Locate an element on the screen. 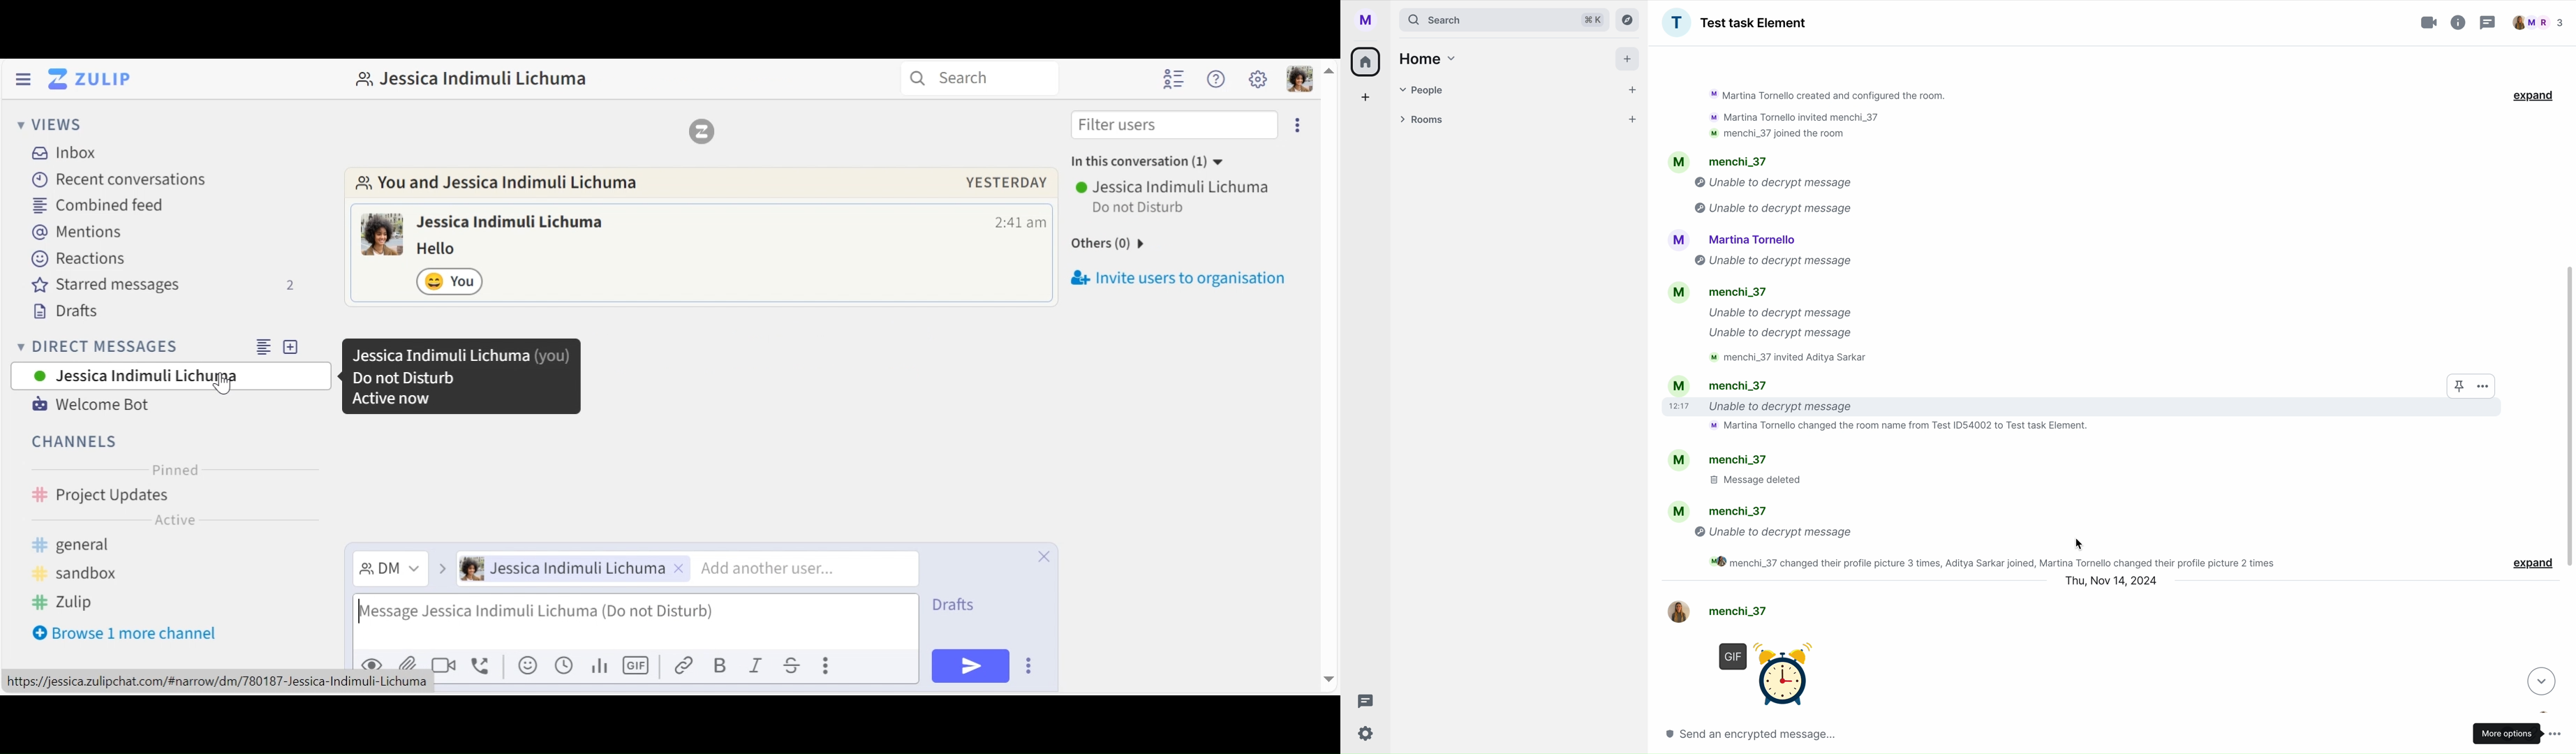 This screenshot has height=756, width=2576. add is located at coordinates (1366, 100).